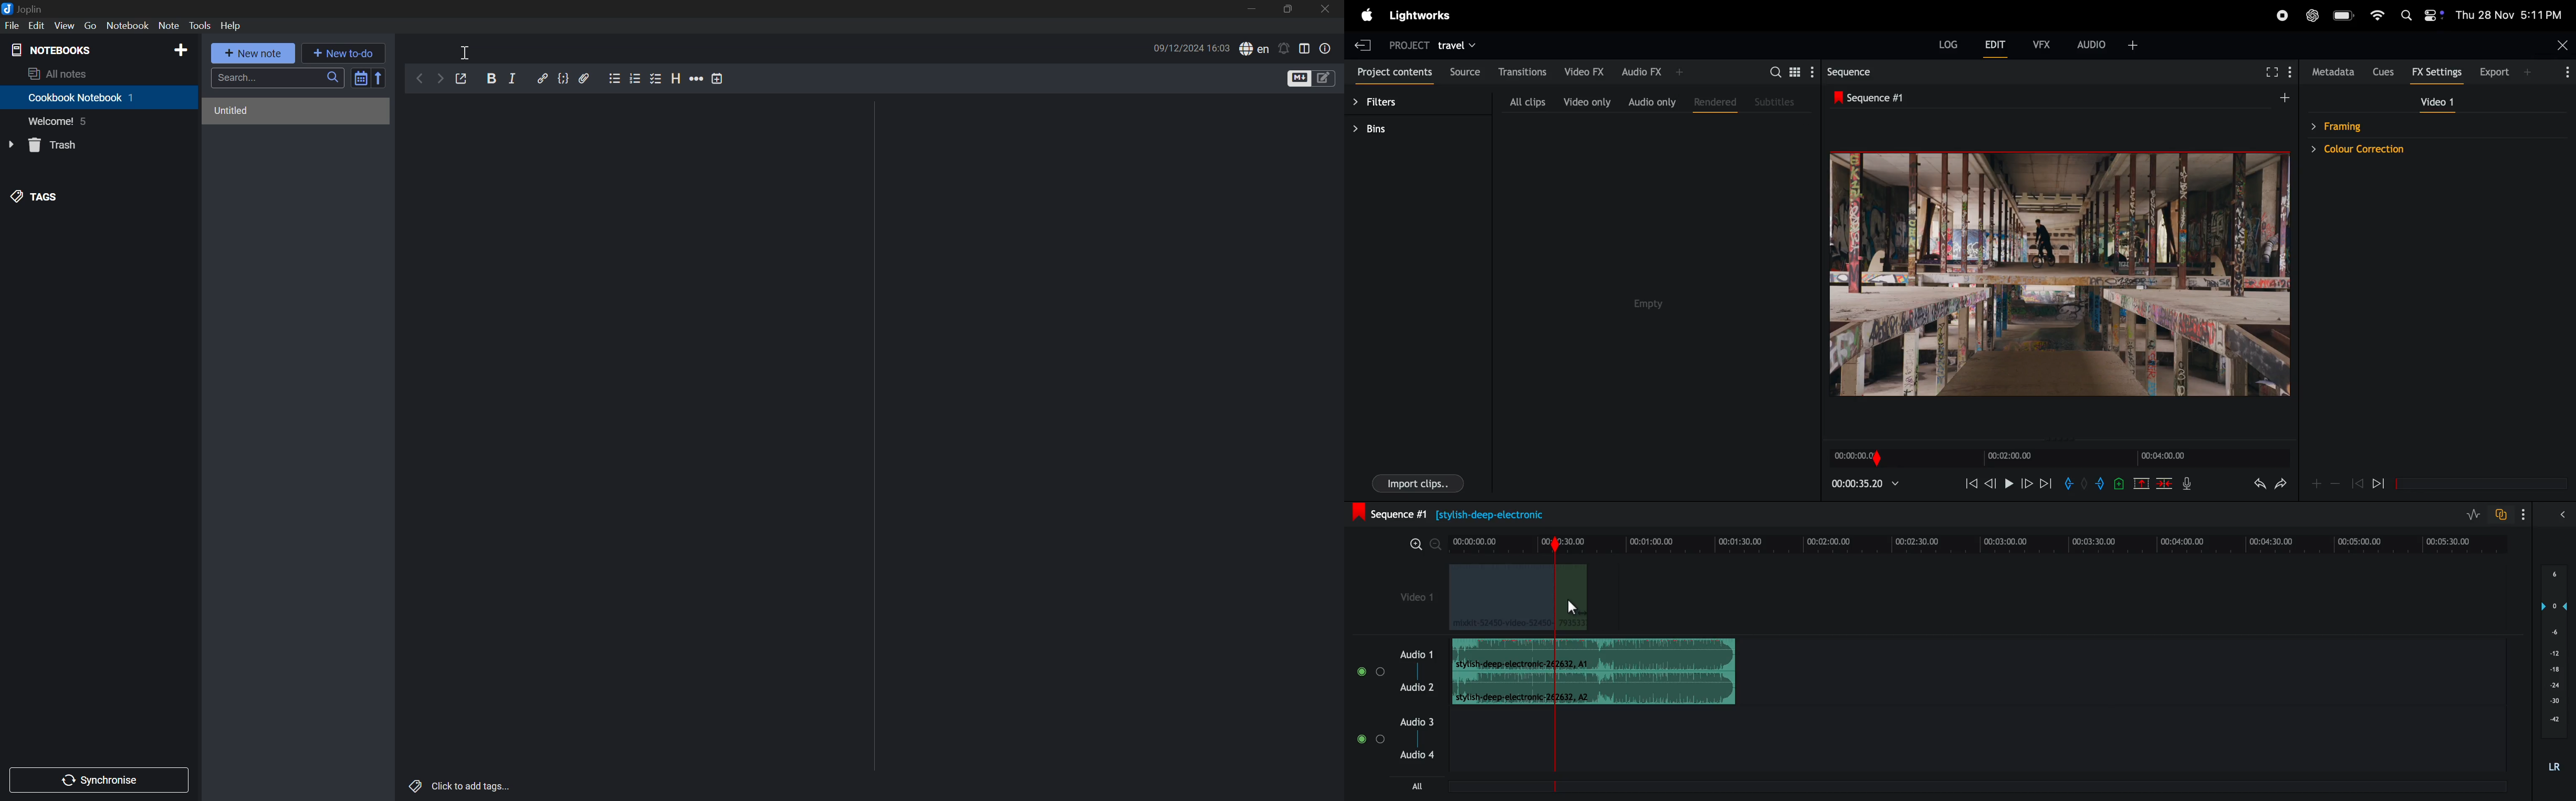 The width and height of the screenshot is (2576, 812). What do you see at coordinates (1416, 722) in the screenshot?
I see `Audio 3` at bounding box center [1416, 722].